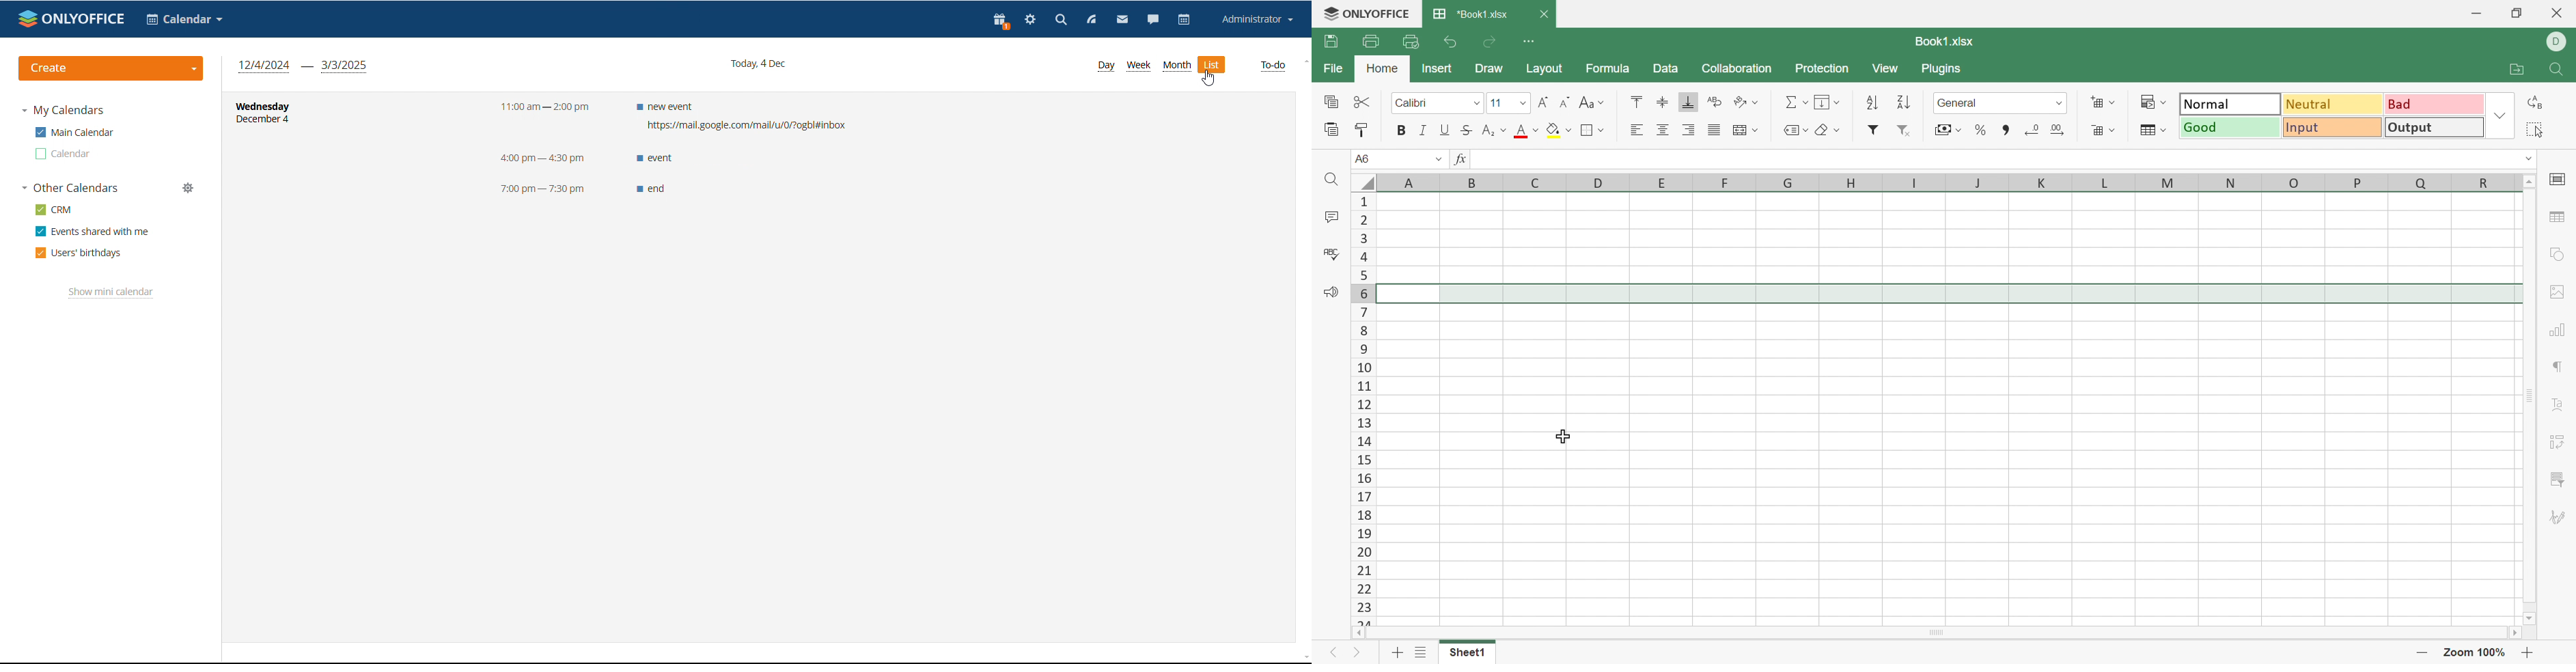 The image size is (2576, 672). What do you see at coordinates (1272, 66) in the screenshot?
I see `to-do` at bounding box center [1272, 66].